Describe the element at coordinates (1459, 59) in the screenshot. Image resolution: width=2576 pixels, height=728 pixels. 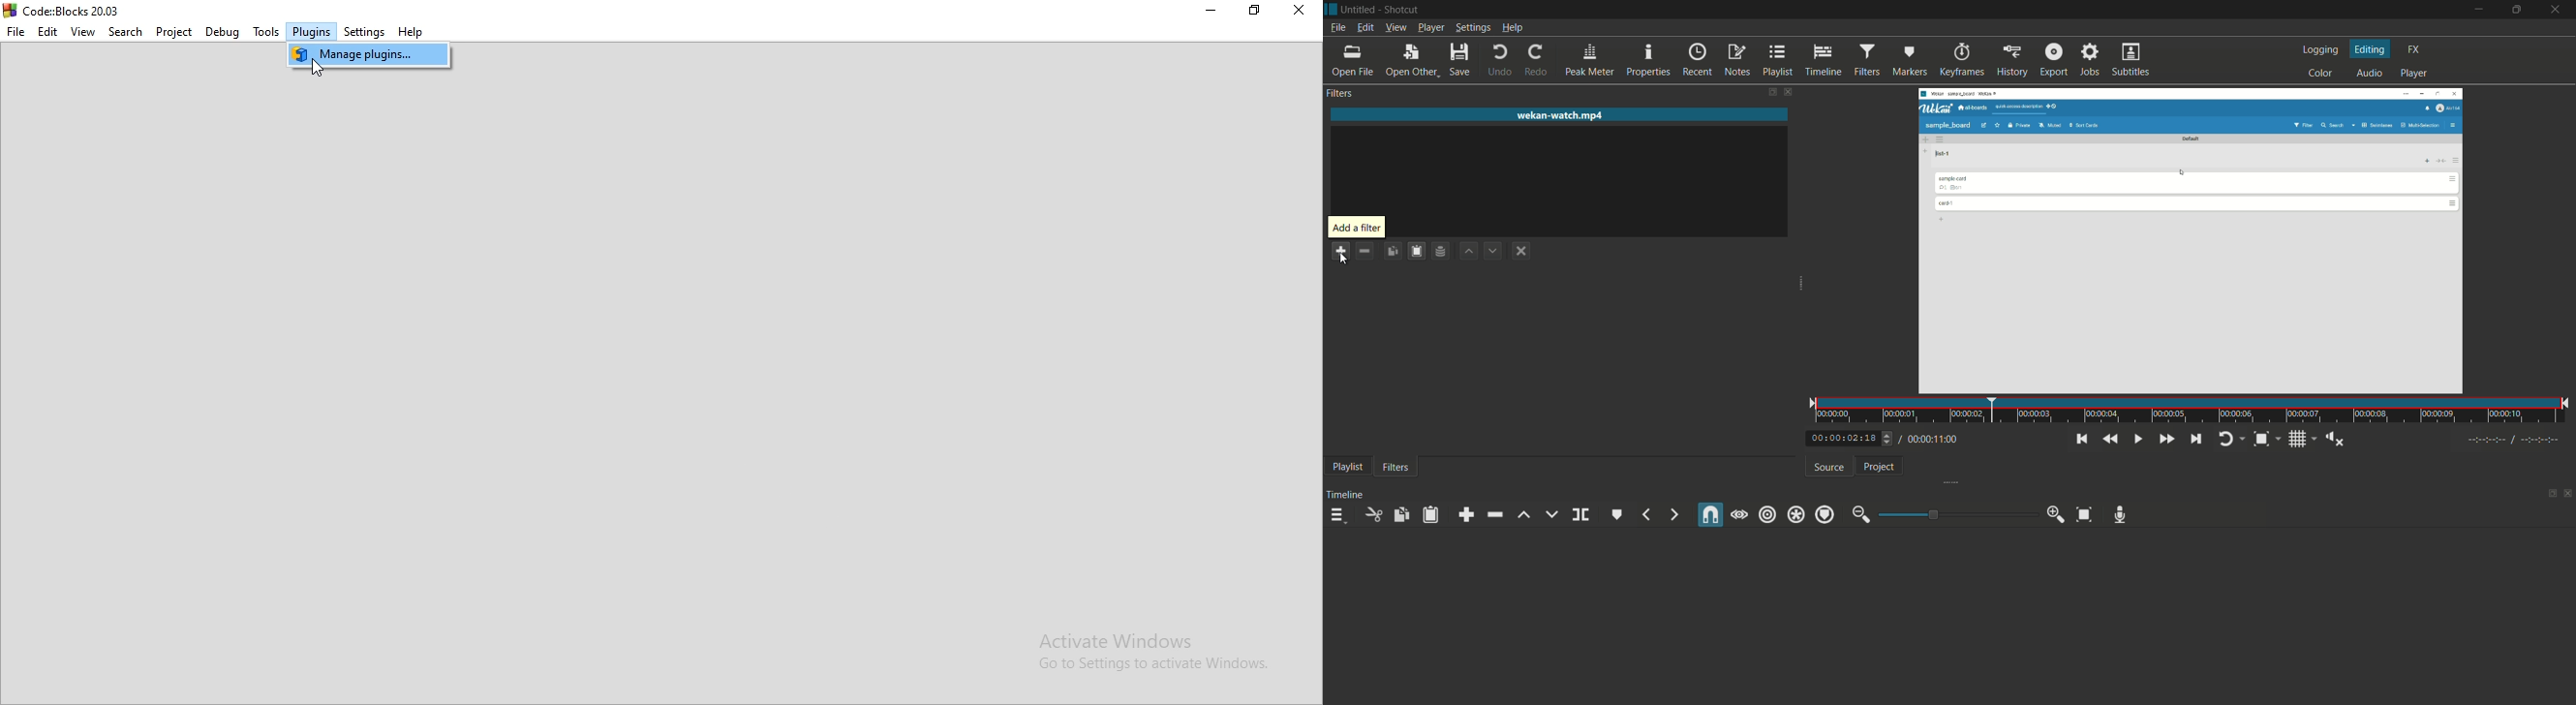
I see `save` at that location.